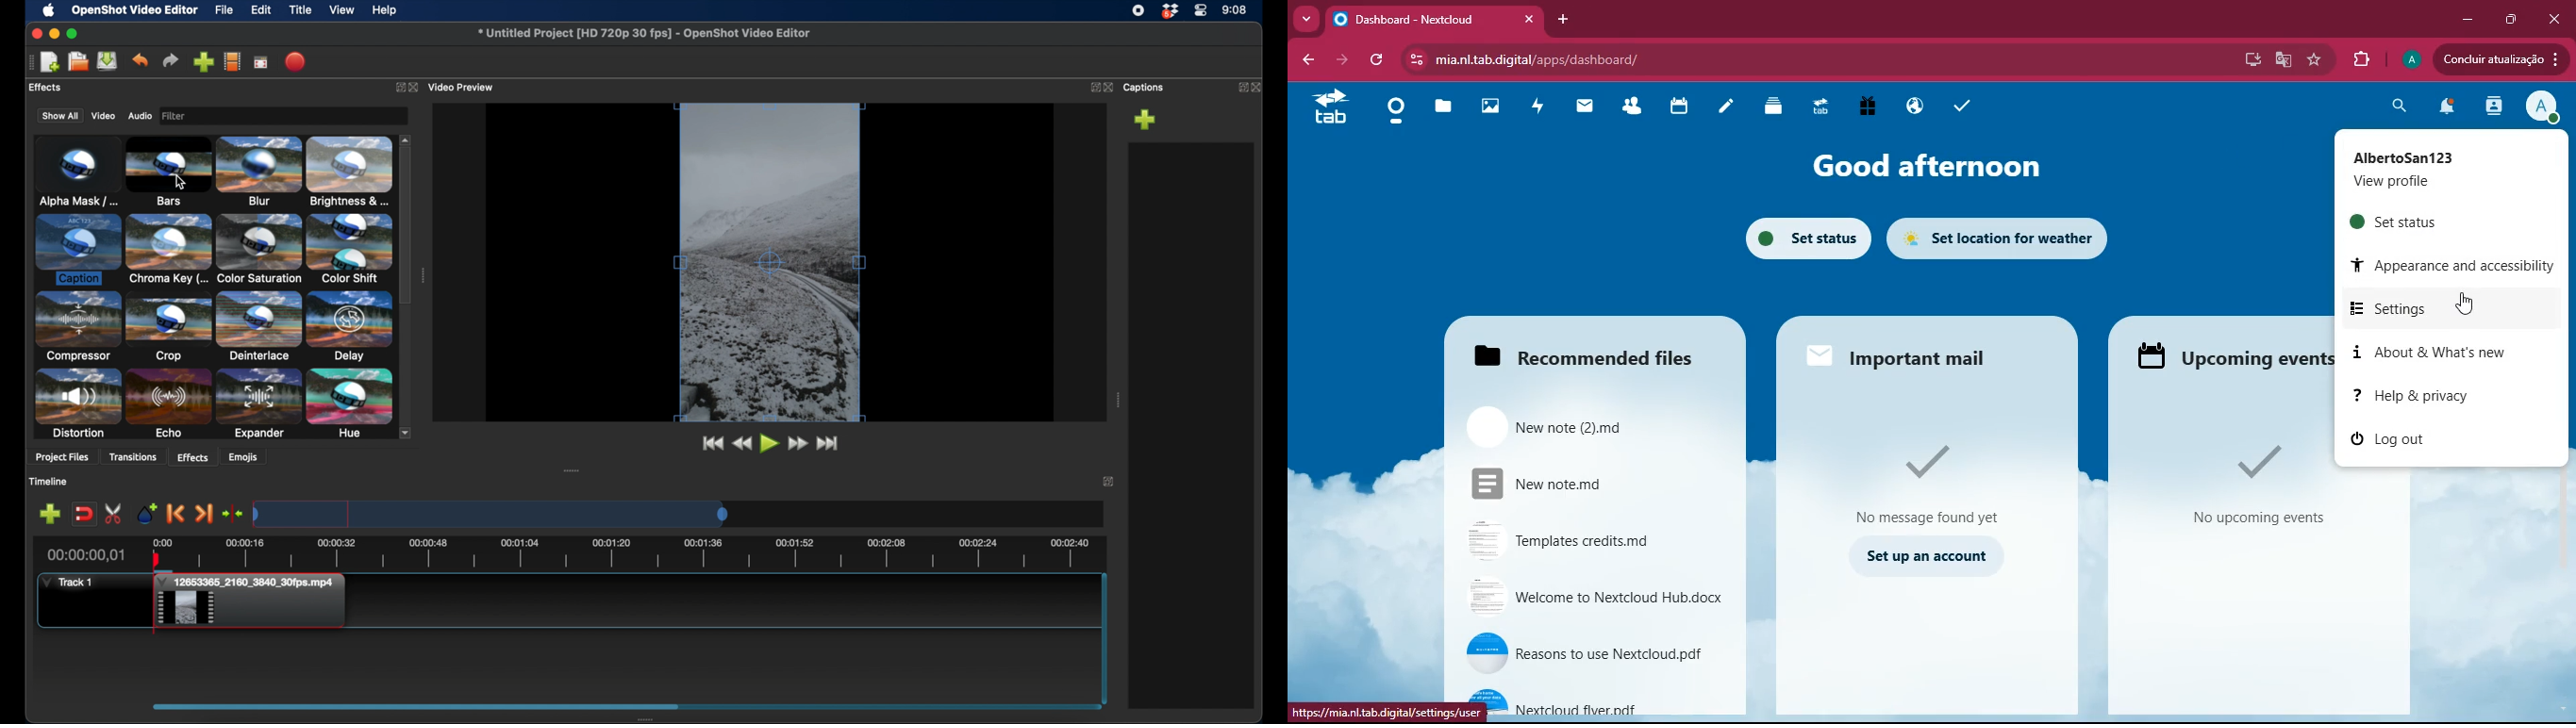 Image resolution: width=2576 pixels, height=728 pixels. I want to click on refresh, so click(1379, 59).